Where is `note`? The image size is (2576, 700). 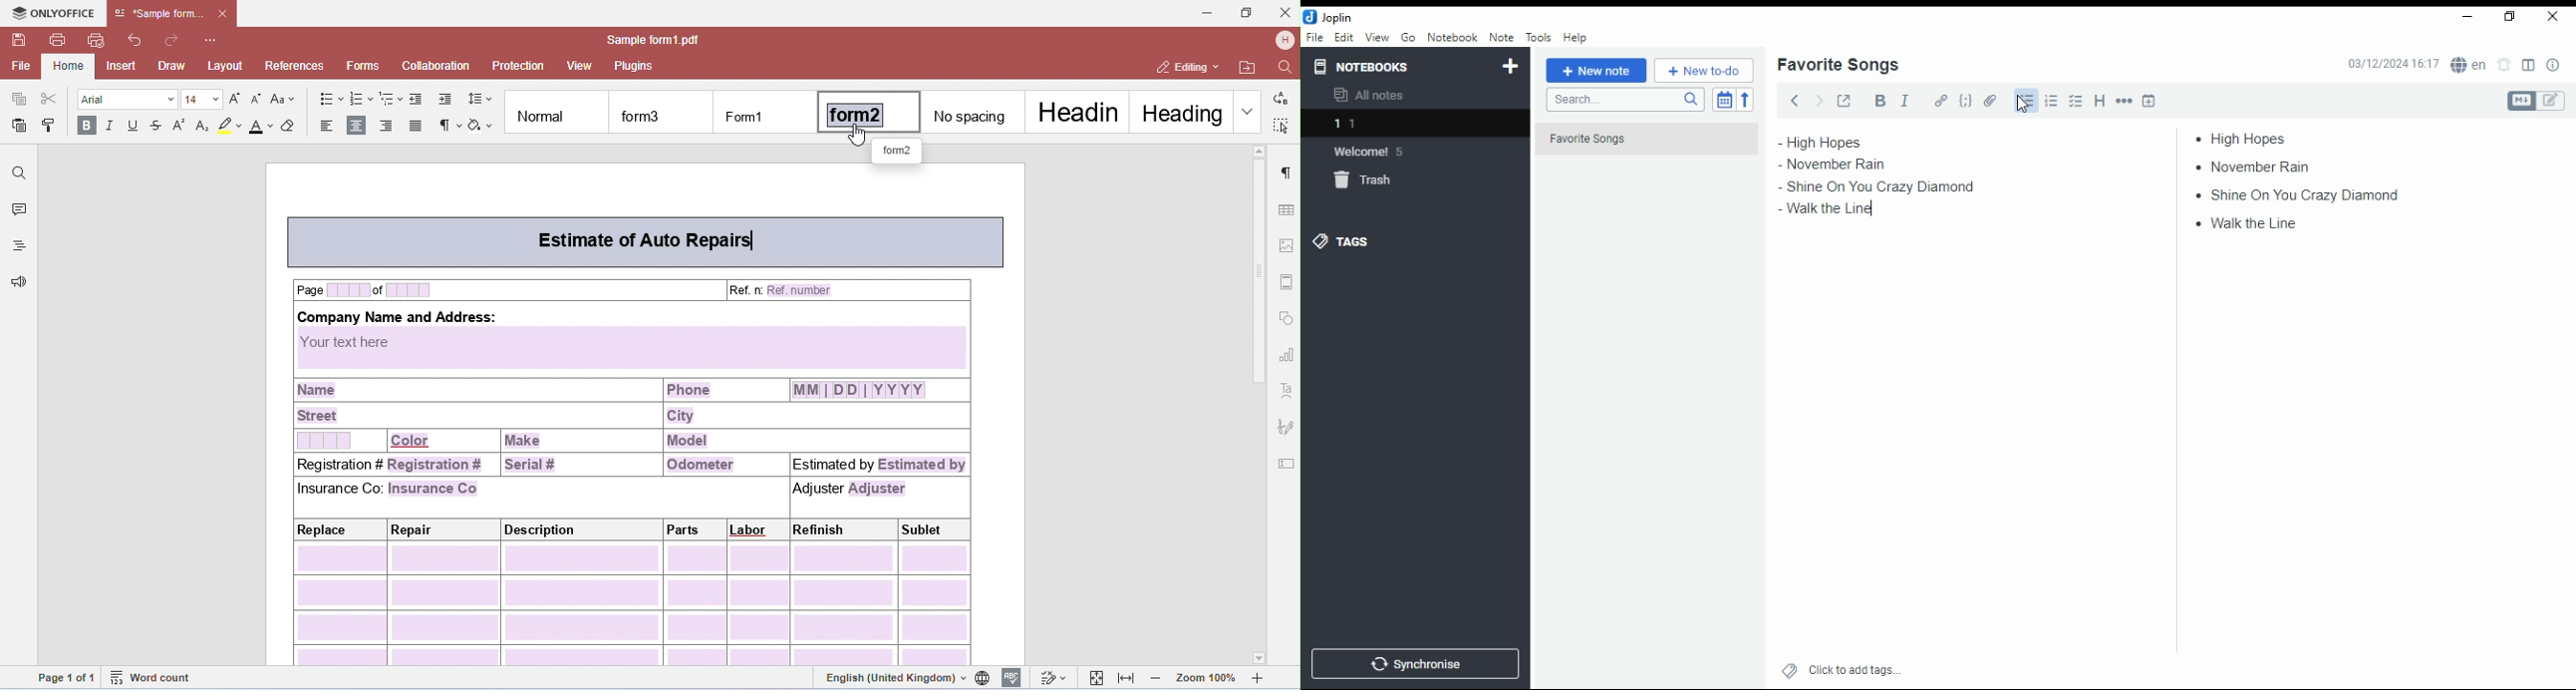
note is located at coordinates (1501, 37).